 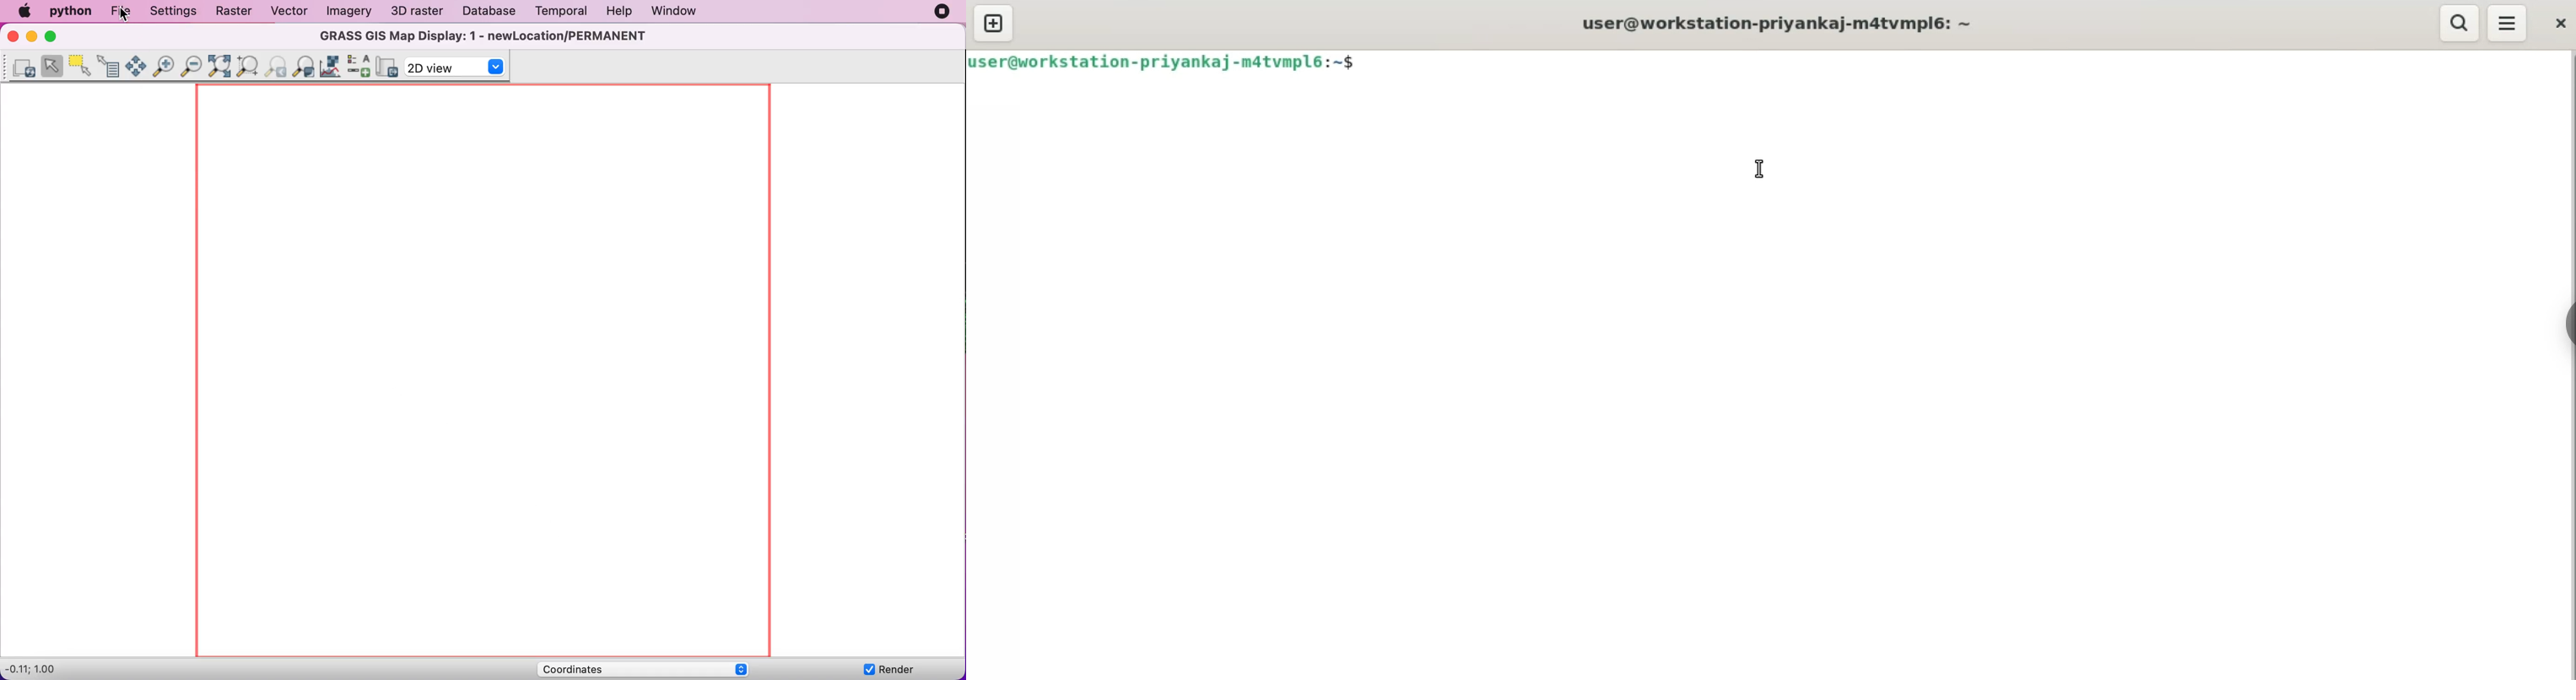 I want to click on sidebar, so click(x=2568, y=326).